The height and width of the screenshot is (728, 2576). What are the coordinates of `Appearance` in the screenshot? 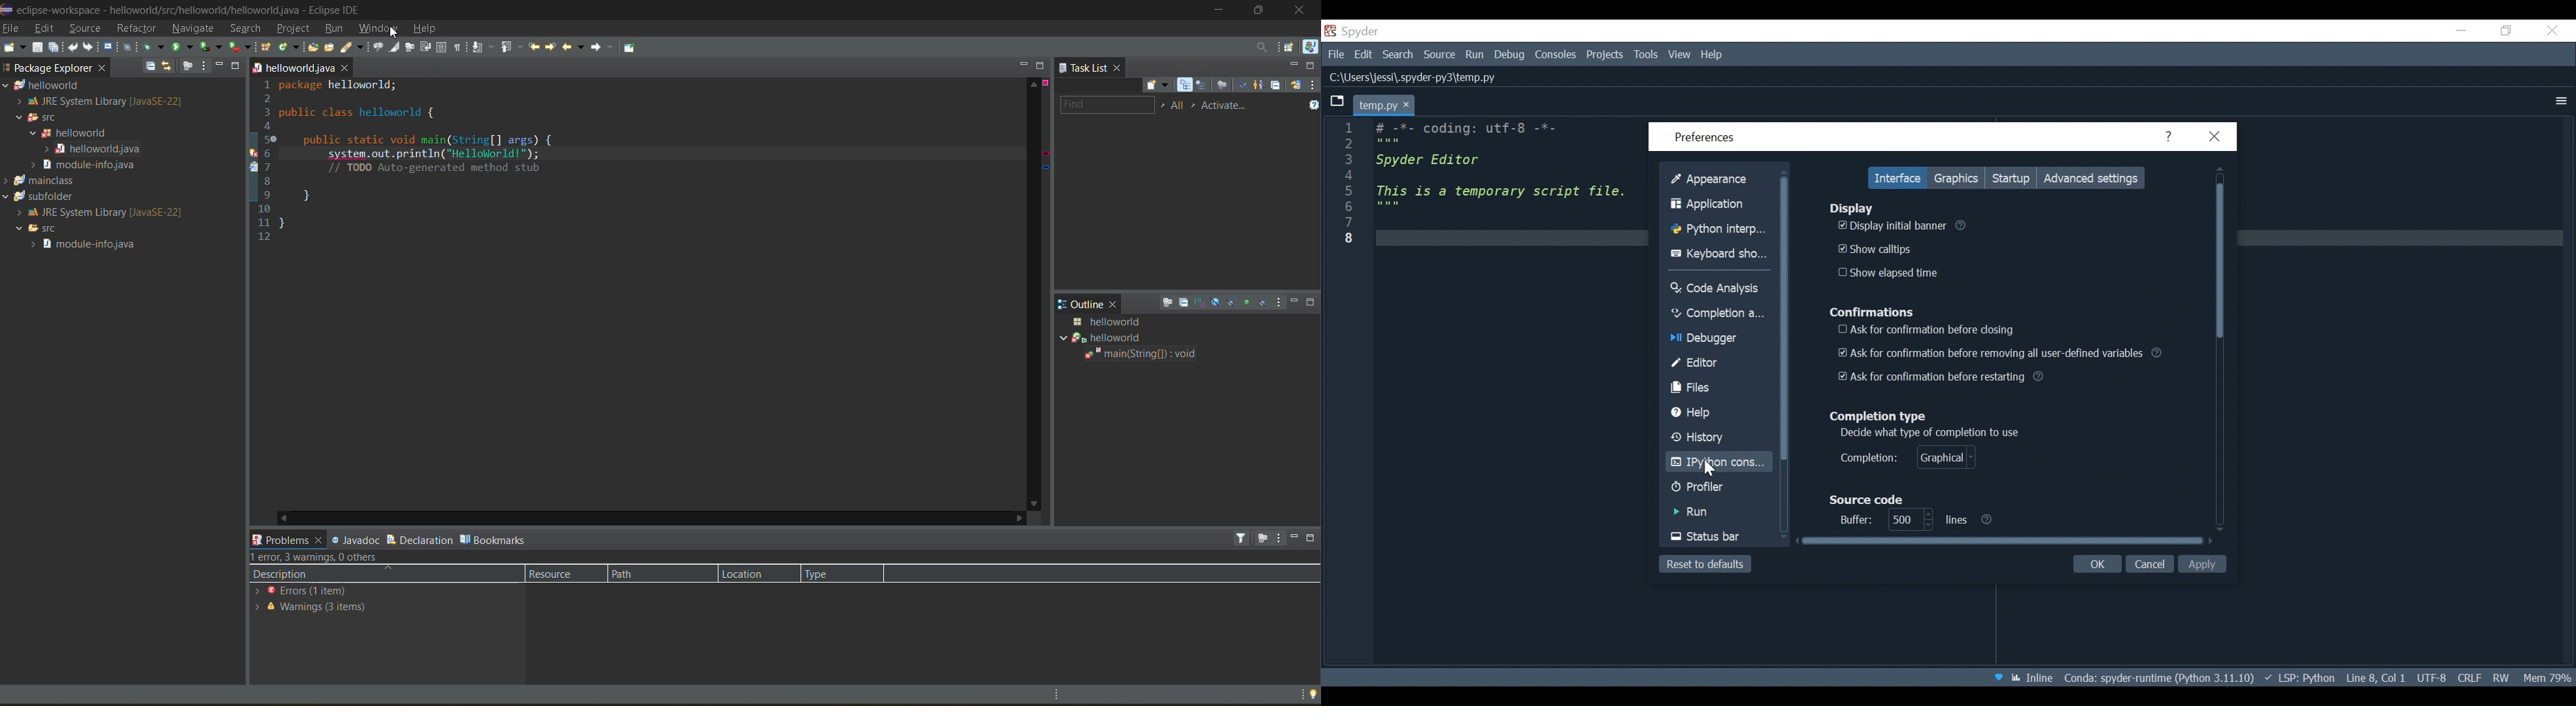 It's located at (1717, 180).